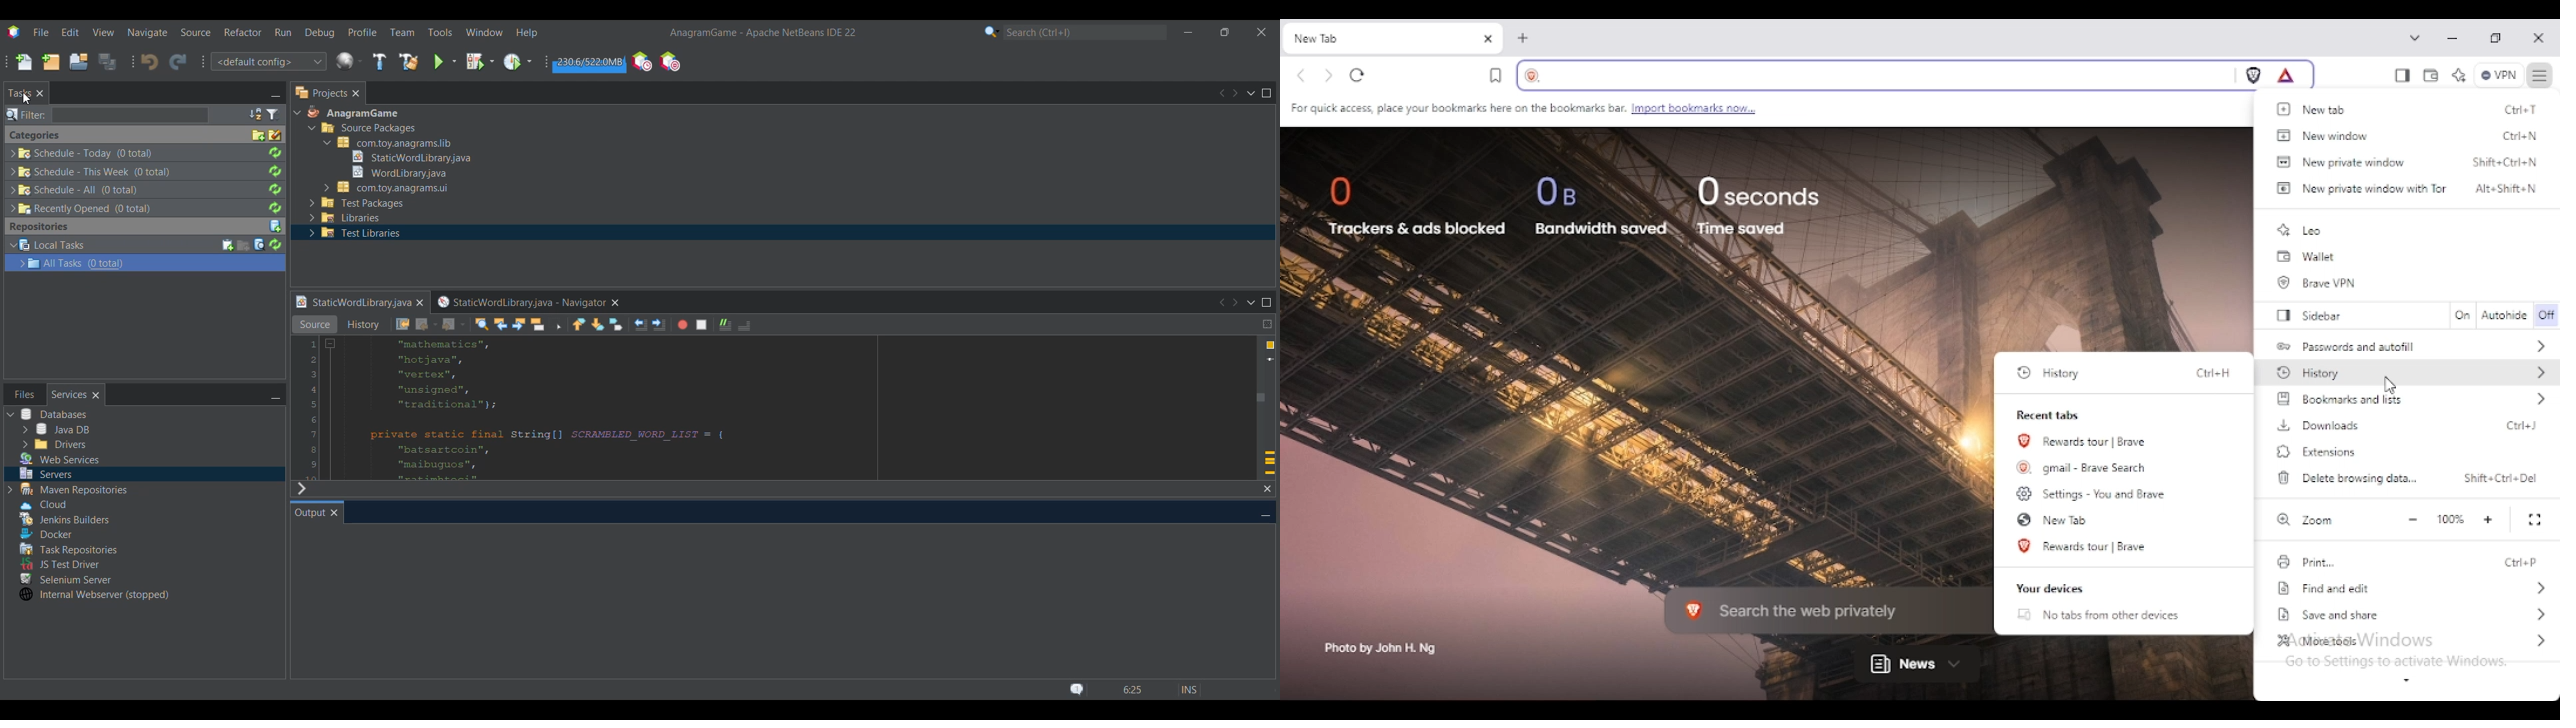 This screenshot has height=728, width=2576. Describe the element at coordinates (2431, 77) in the screenshot. I see `wallet` at that location.